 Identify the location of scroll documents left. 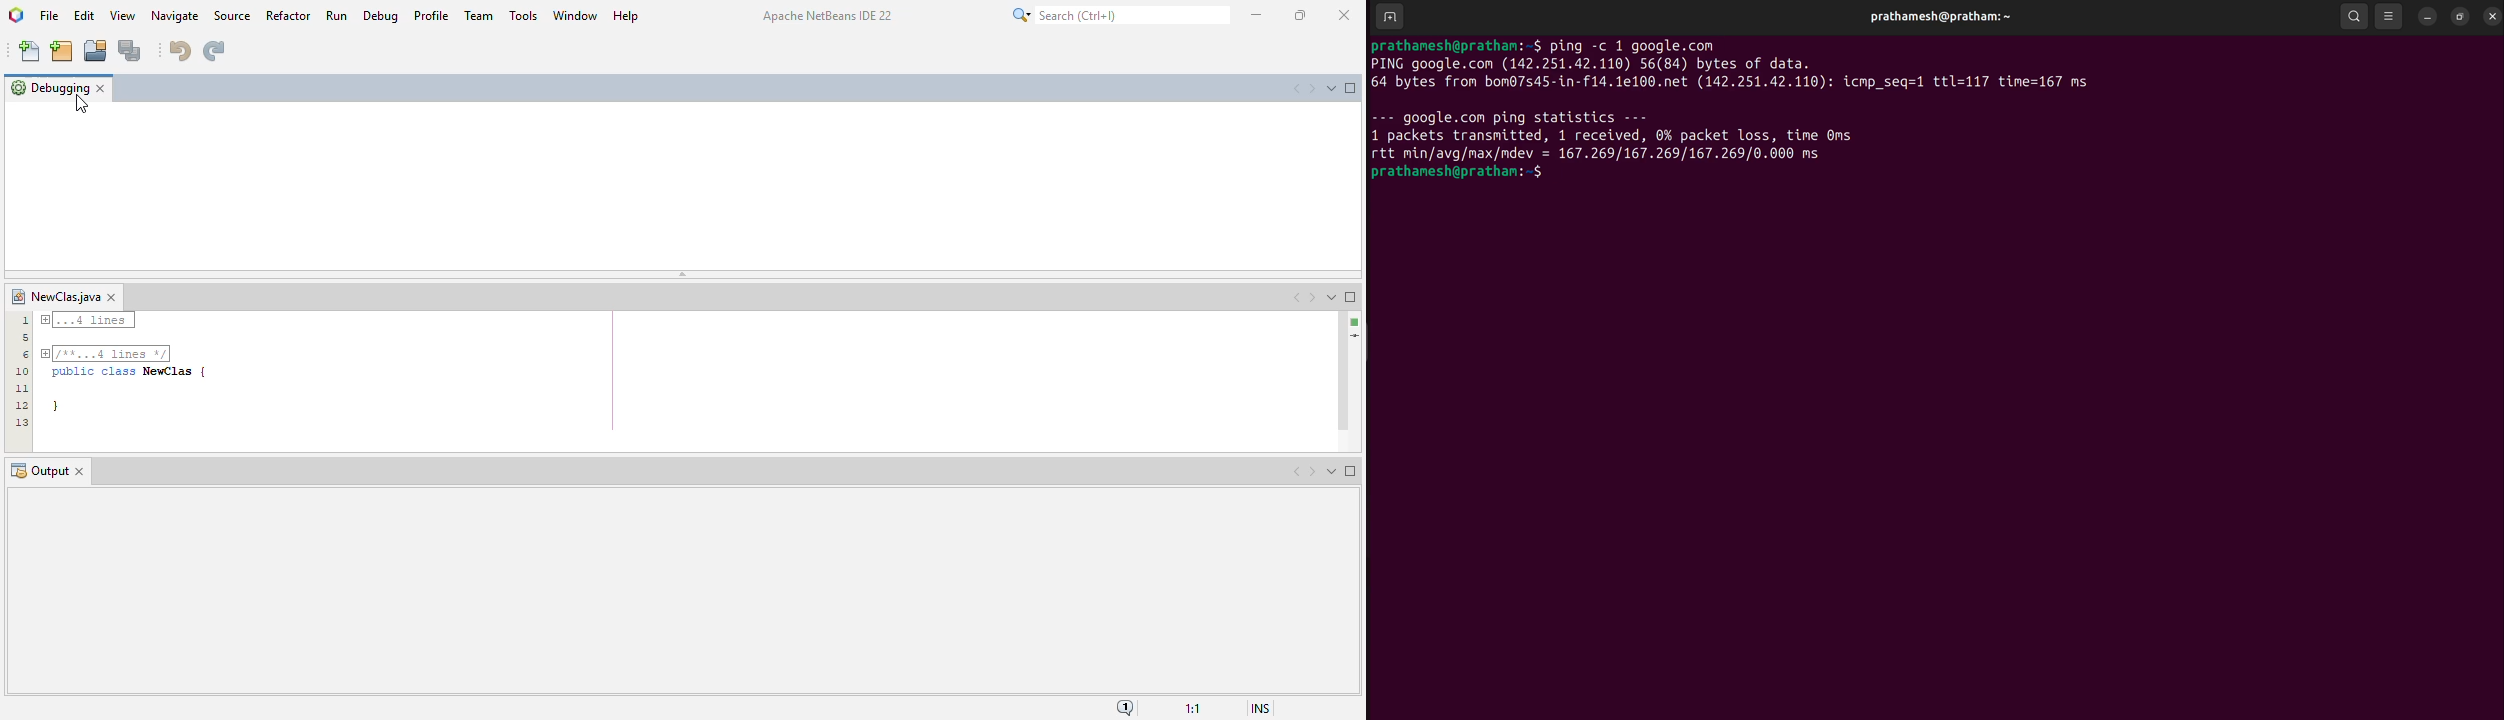
(1297, 297).